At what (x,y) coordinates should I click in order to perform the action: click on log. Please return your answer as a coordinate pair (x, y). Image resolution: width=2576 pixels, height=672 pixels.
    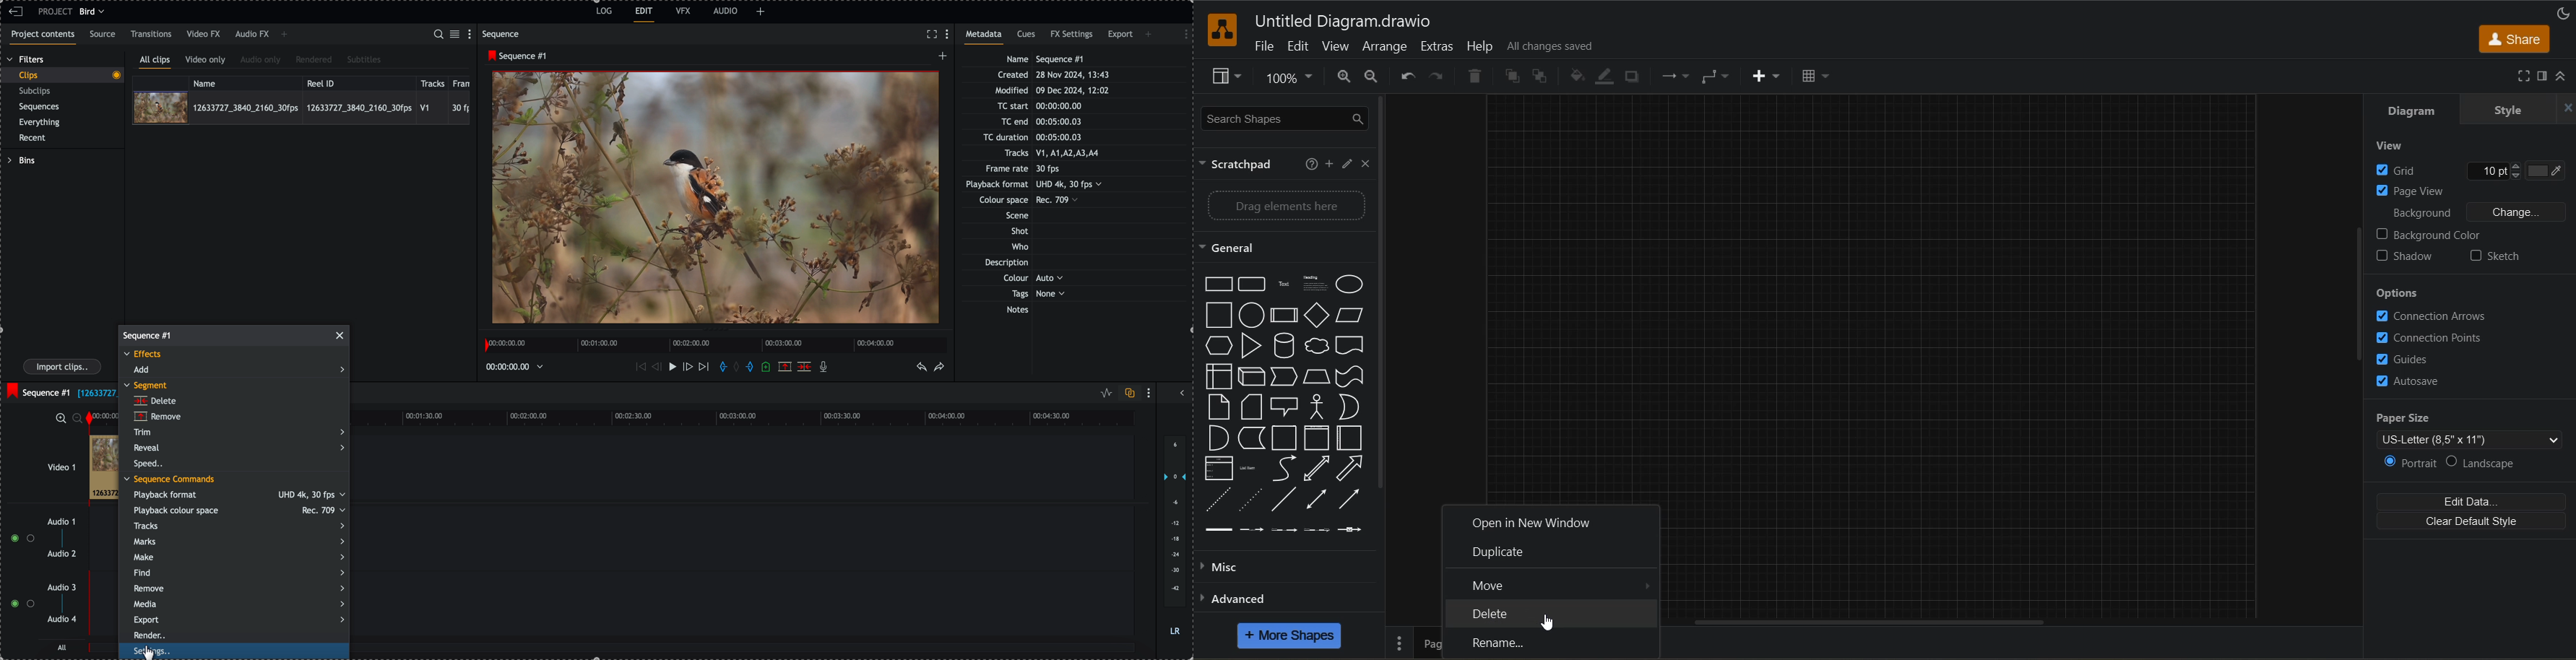
    Looking at the image, I should click on (603, 12).